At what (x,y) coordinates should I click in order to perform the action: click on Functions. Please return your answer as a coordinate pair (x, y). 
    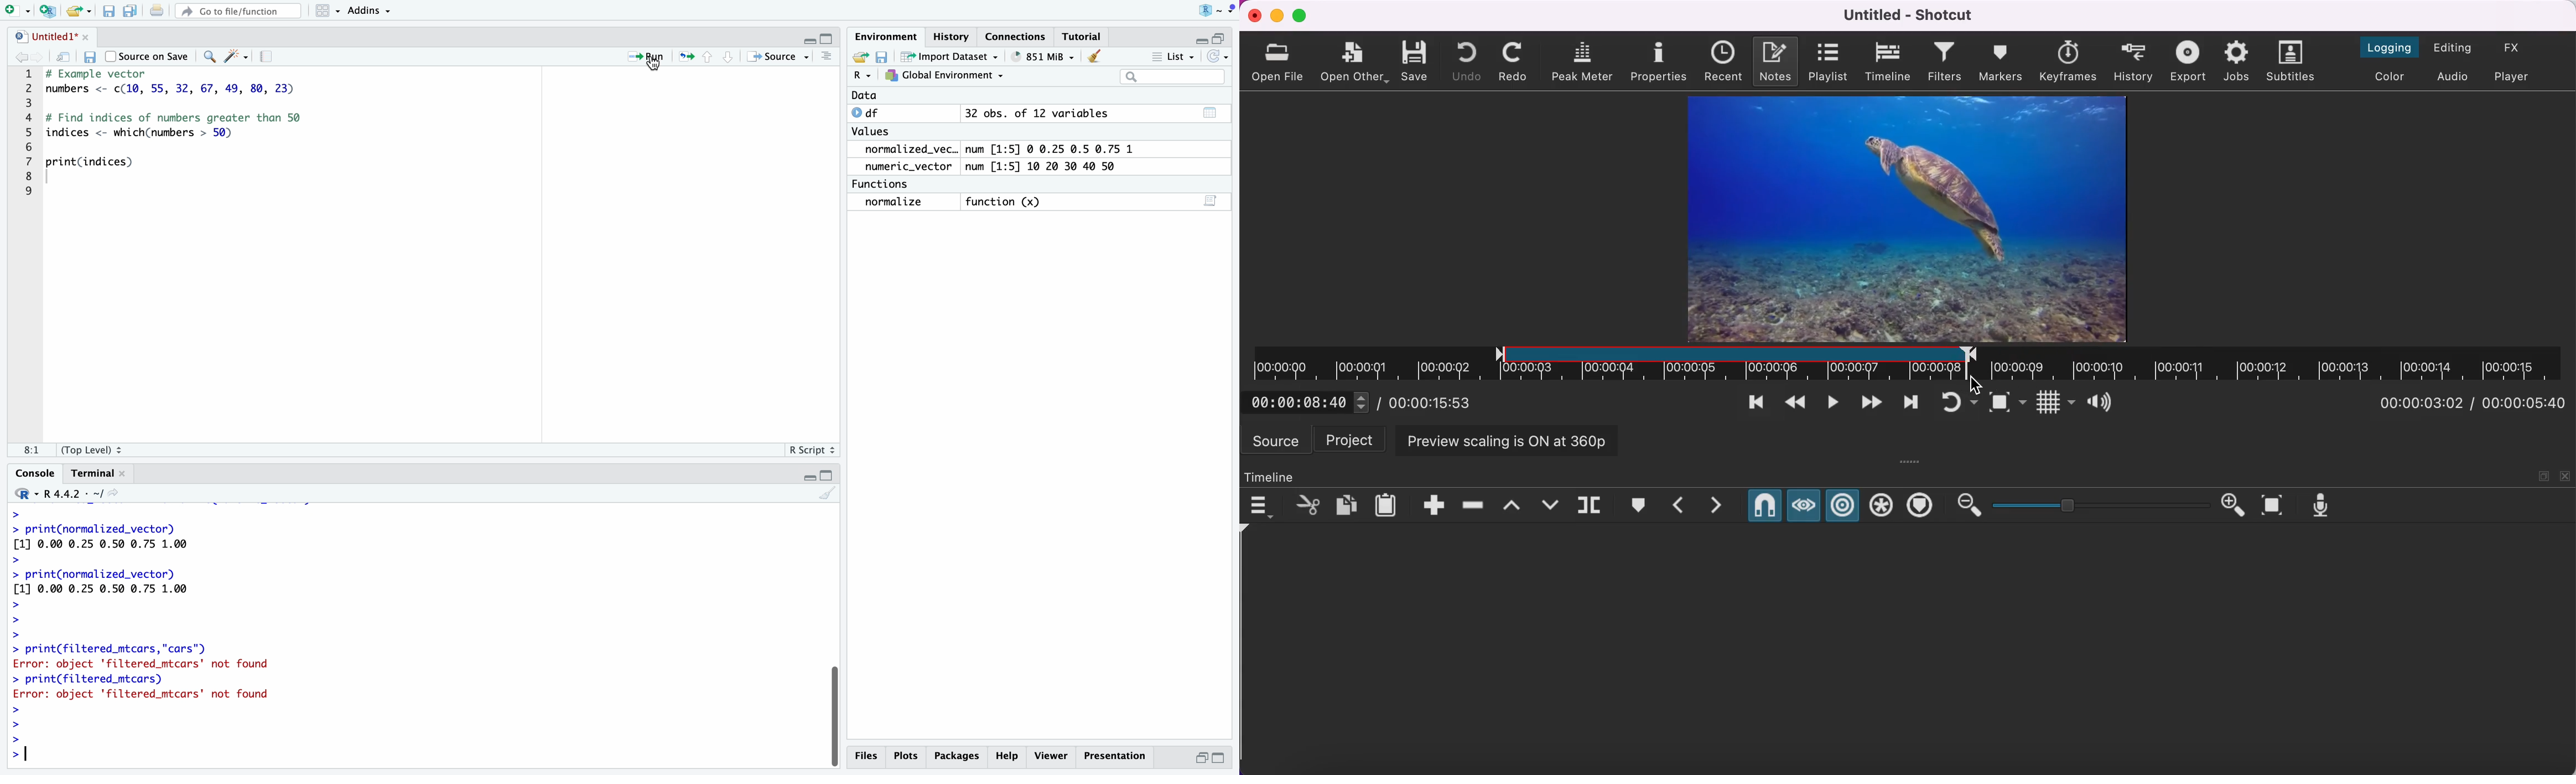
    Looking at the image, I should click on (884, 183).